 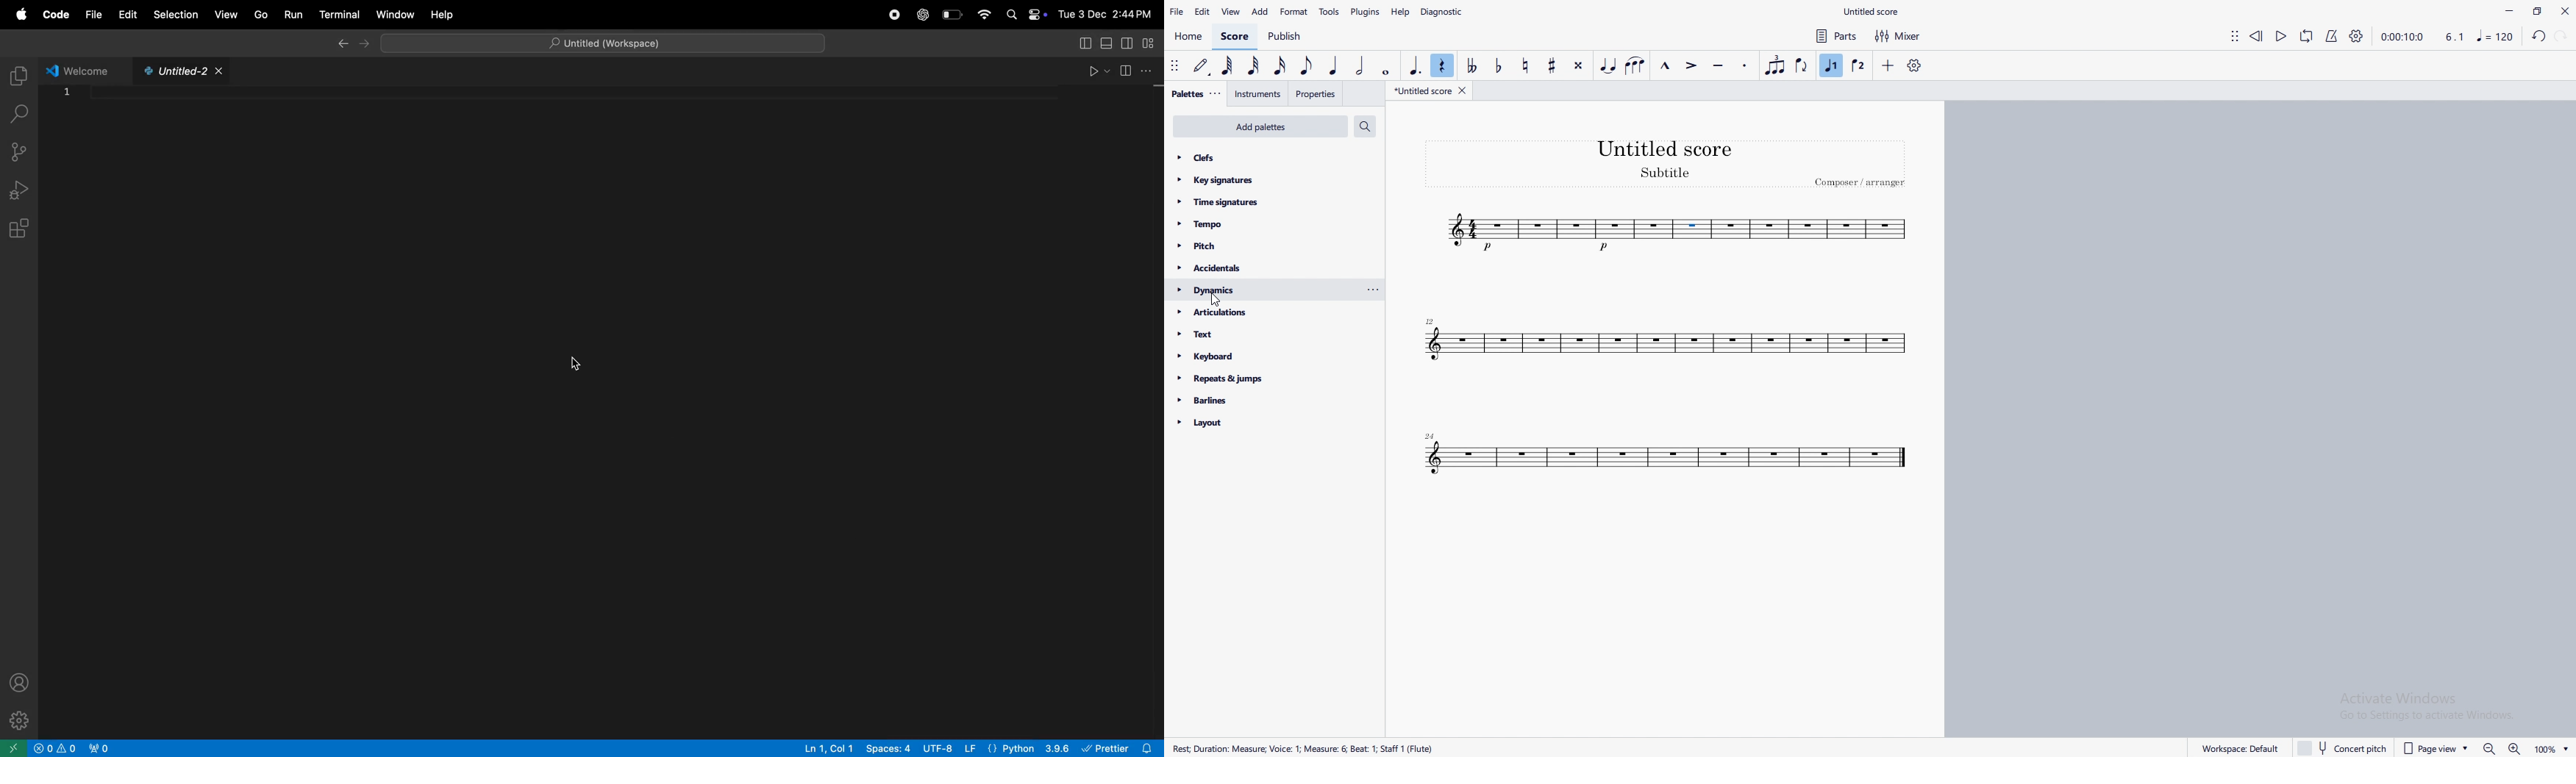 I want to click on music, so click(x=2497, y=35).